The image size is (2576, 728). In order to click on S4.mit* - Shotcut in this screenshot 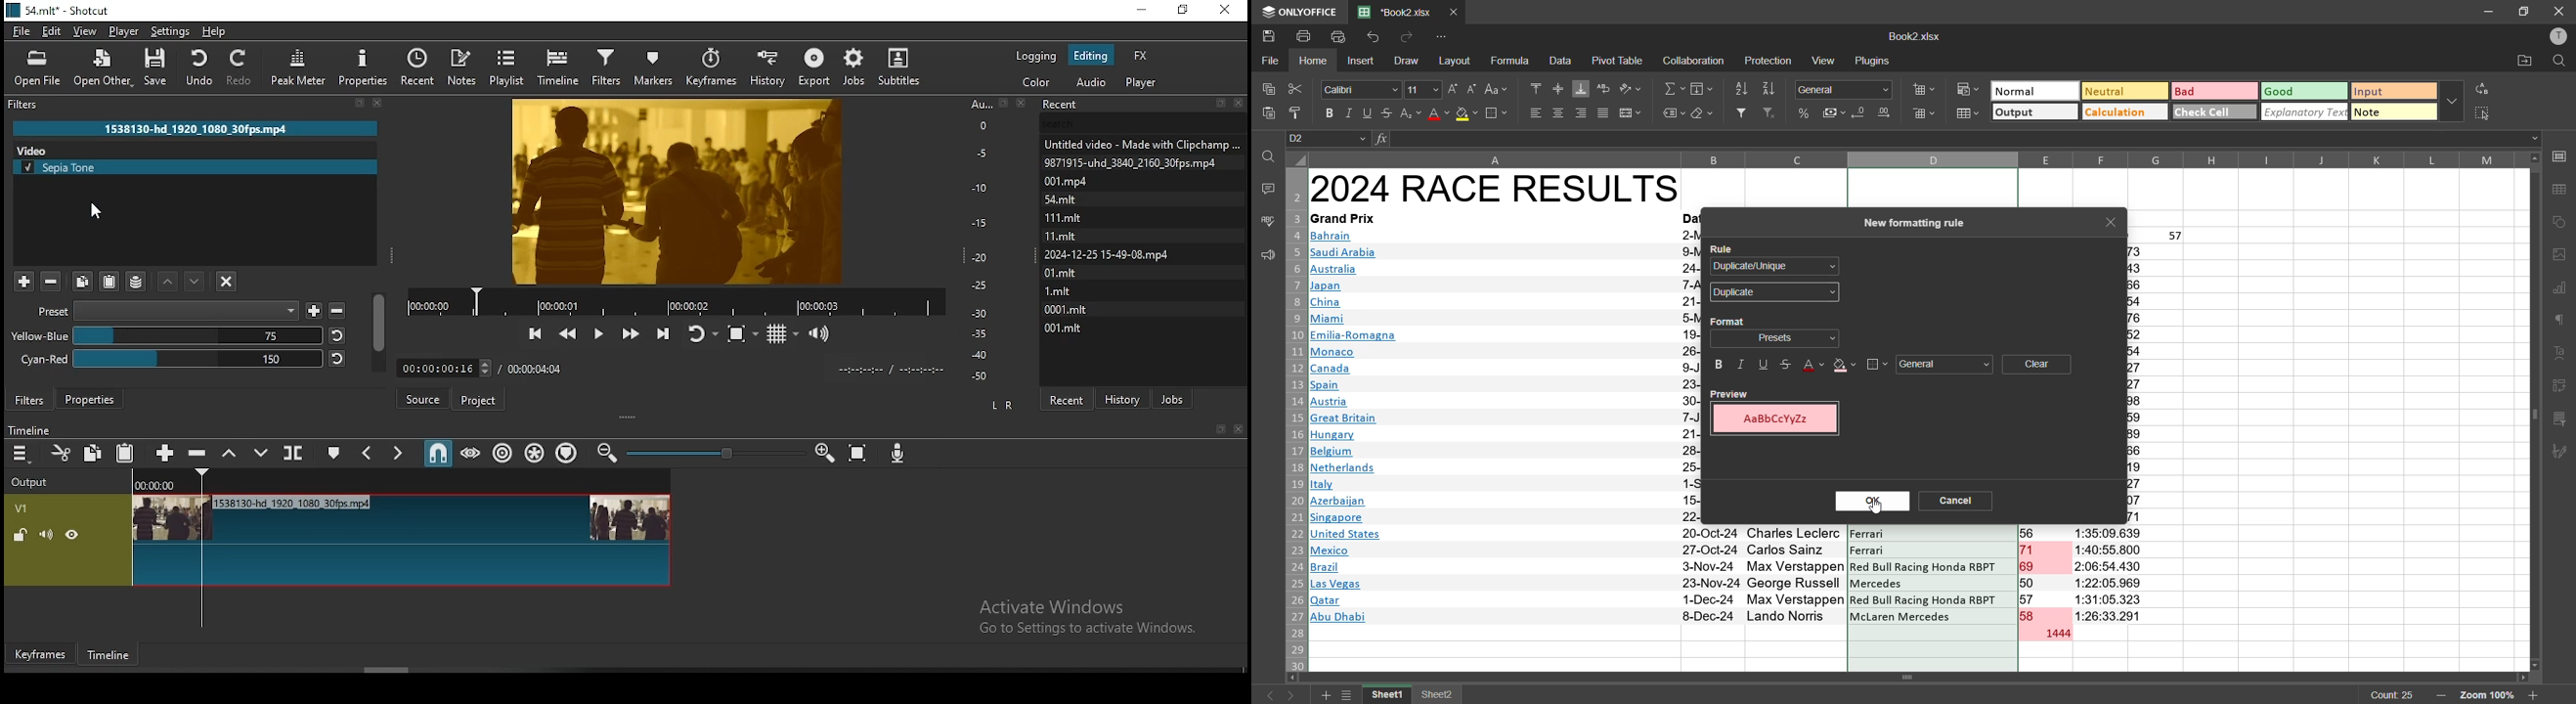, I will do `click(58, 10)`.